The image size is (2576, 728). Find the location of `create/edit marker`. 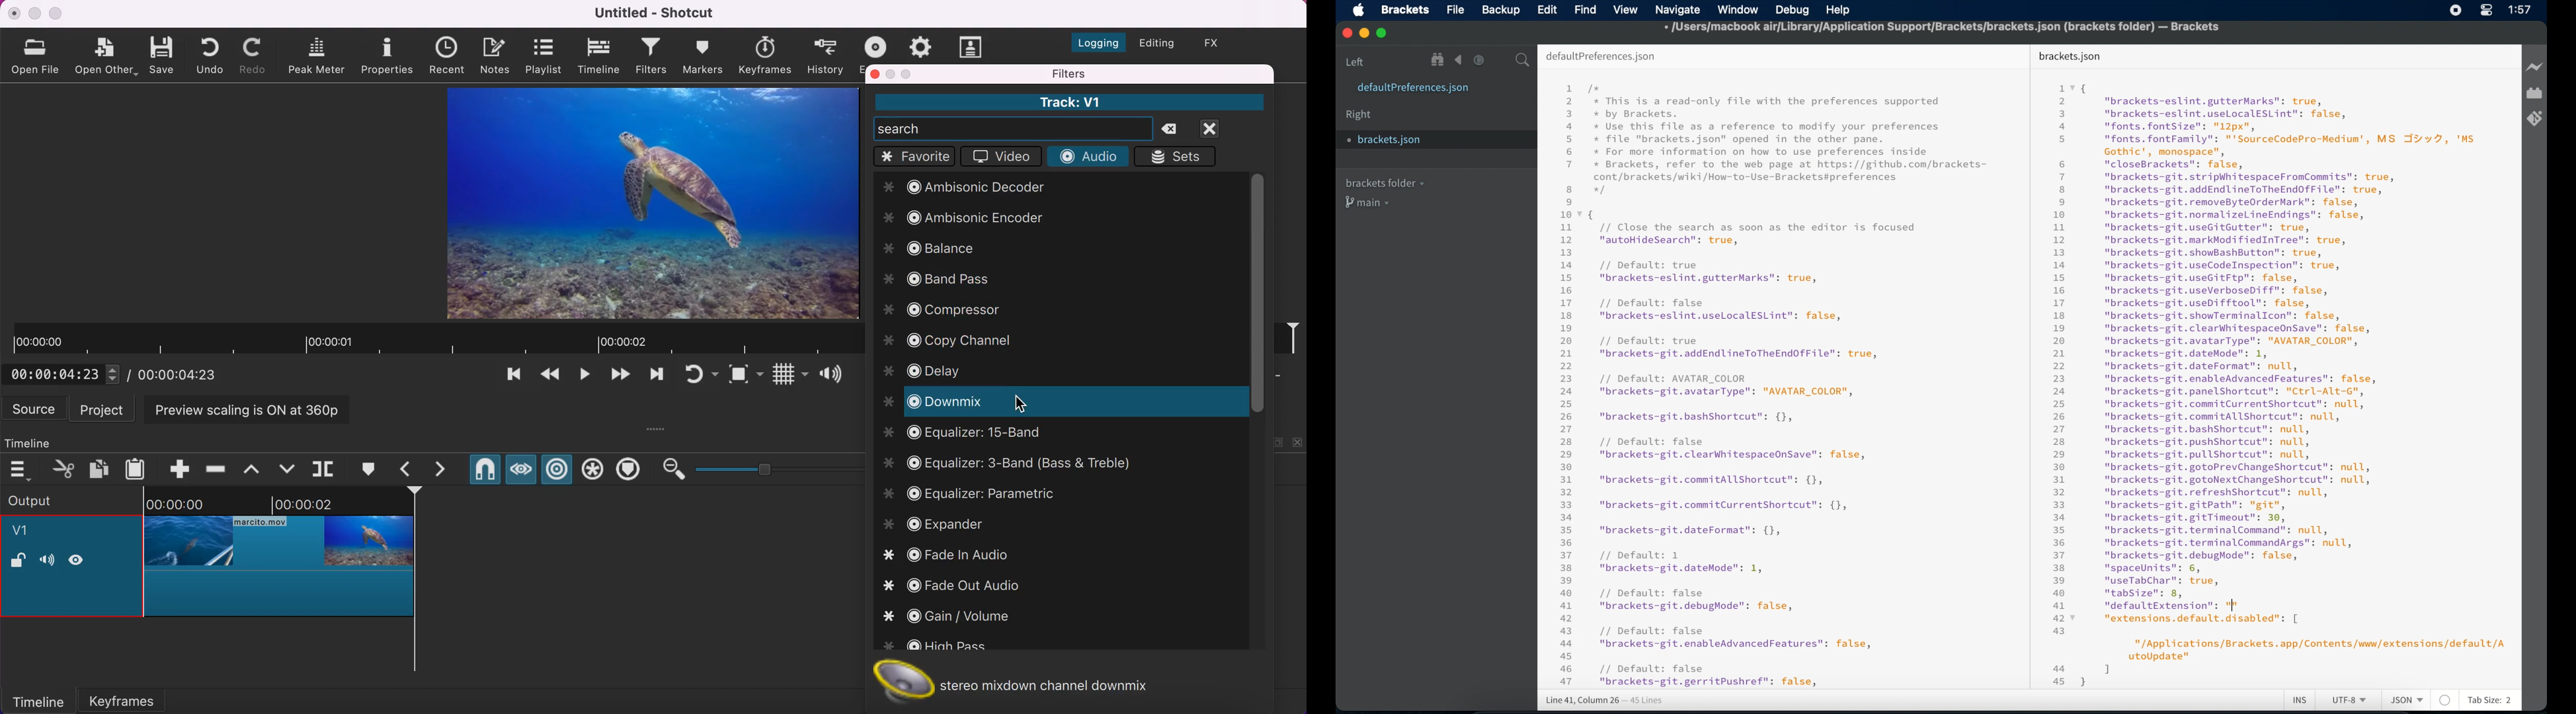

create/edit marker is located at coordinates (371, 469).